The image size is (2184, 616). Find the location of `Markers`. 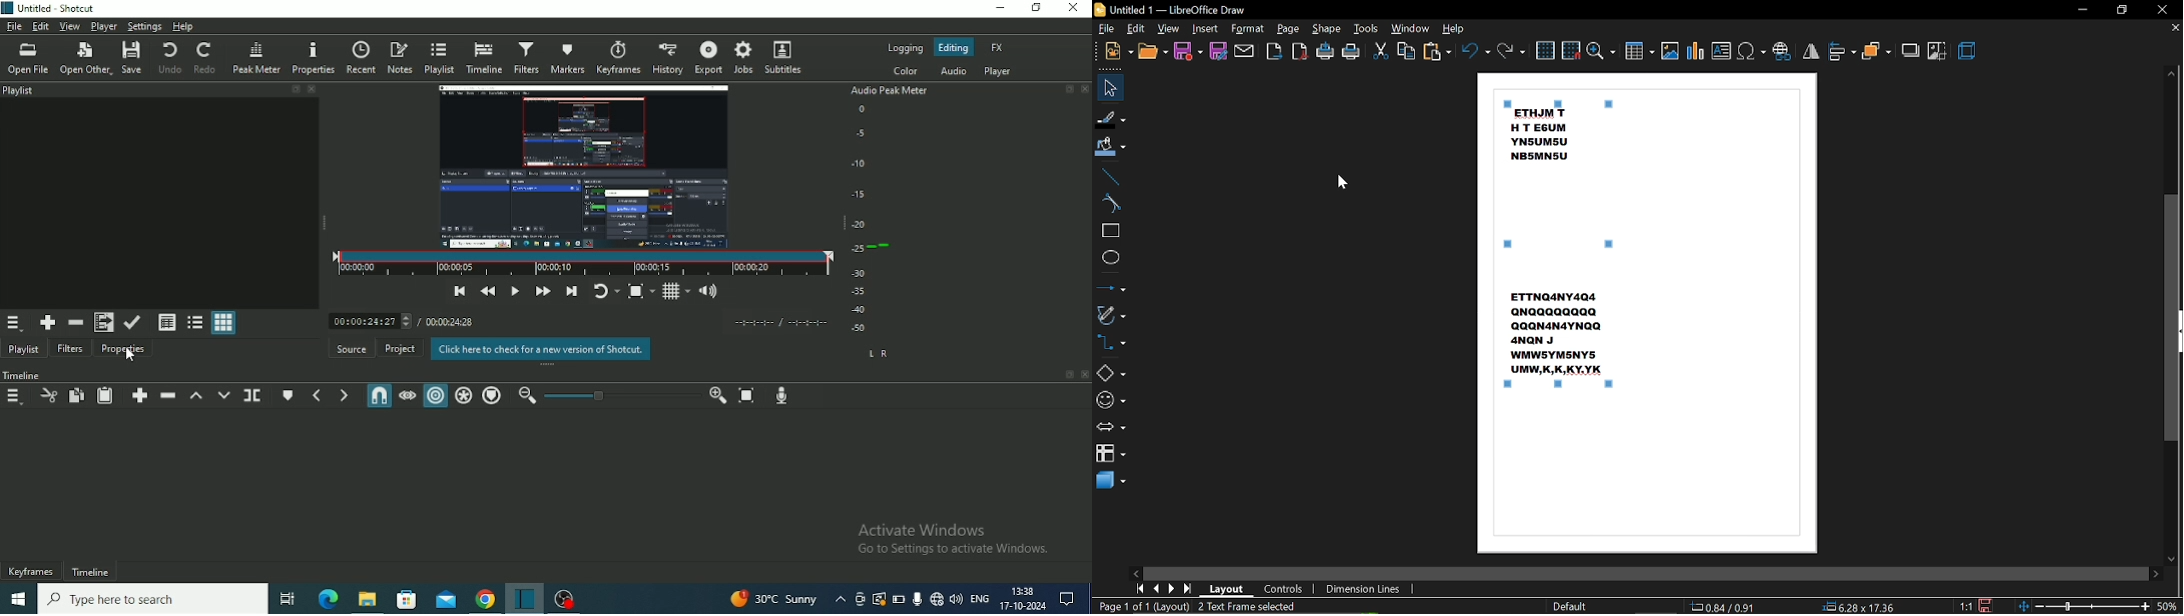

Markers is located at coordinates (567, 58).